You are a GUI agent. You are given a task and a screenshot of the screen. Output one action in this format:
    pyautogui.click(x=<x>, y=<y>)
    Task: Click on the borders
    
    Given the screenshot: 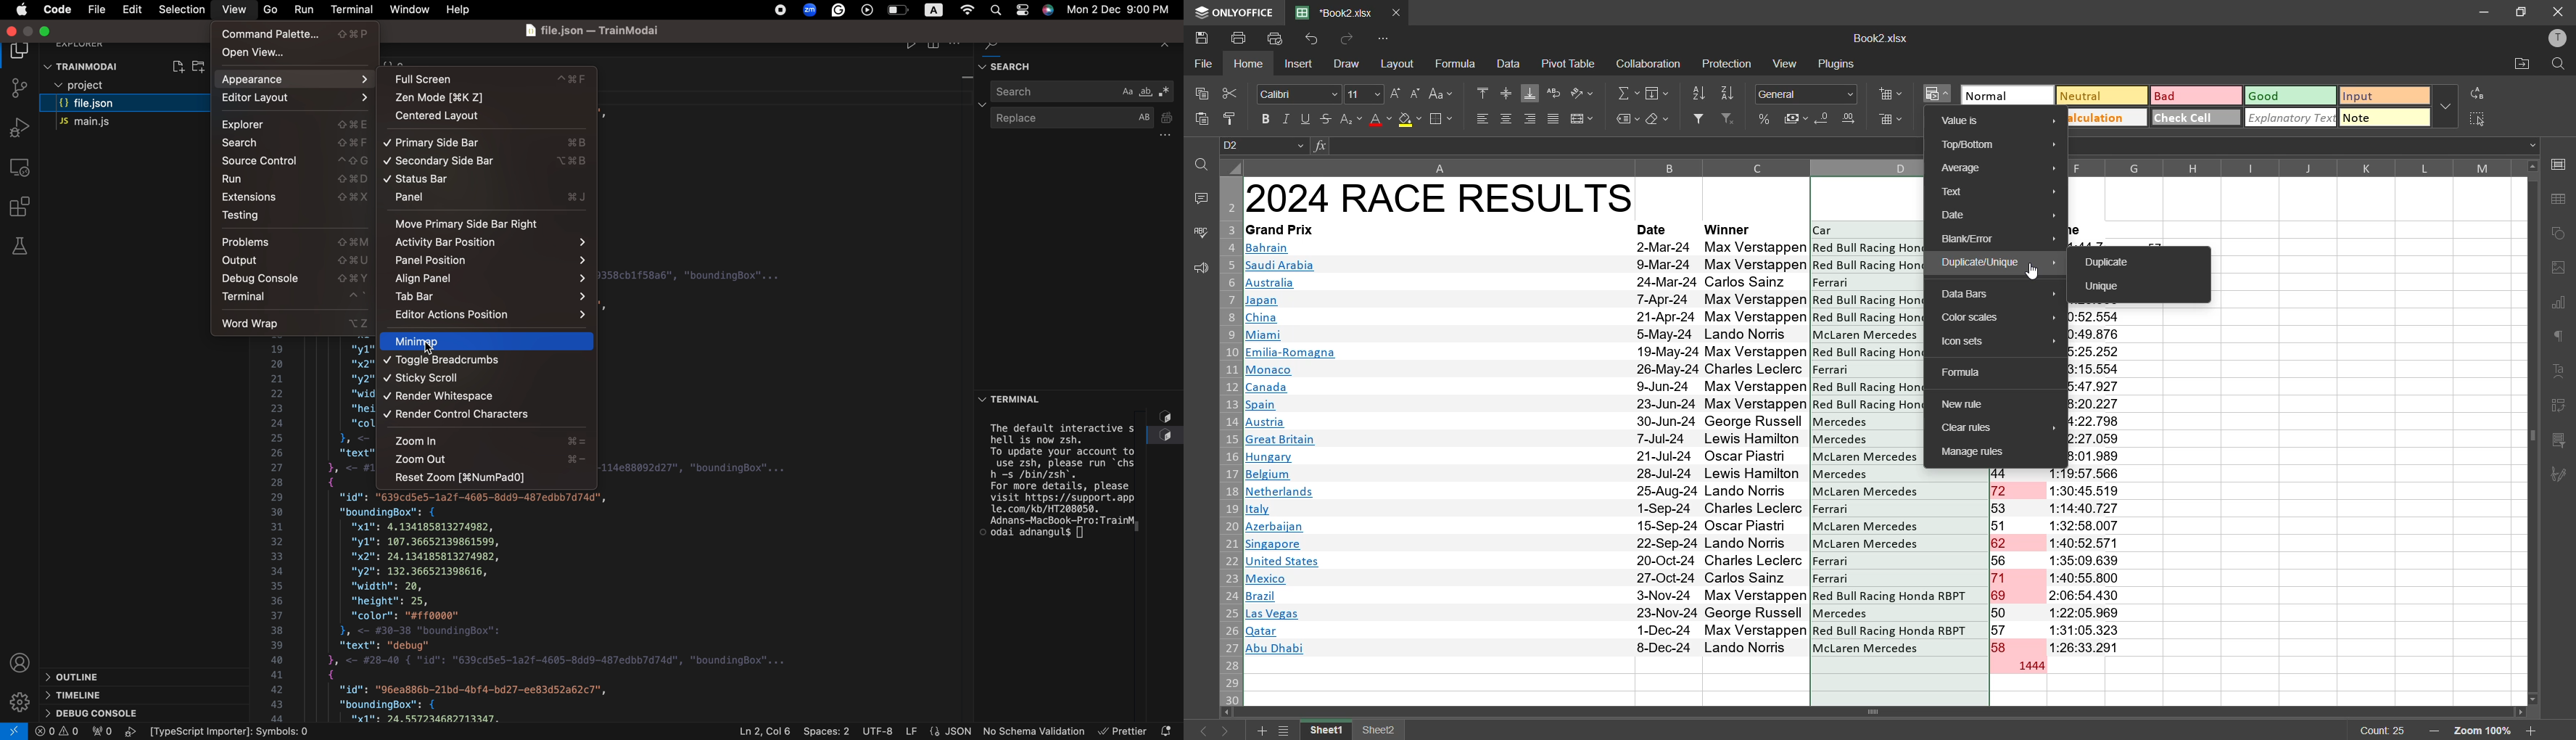 What is the action you would take?
    pyautogui.click(x=1441, y=120)
    